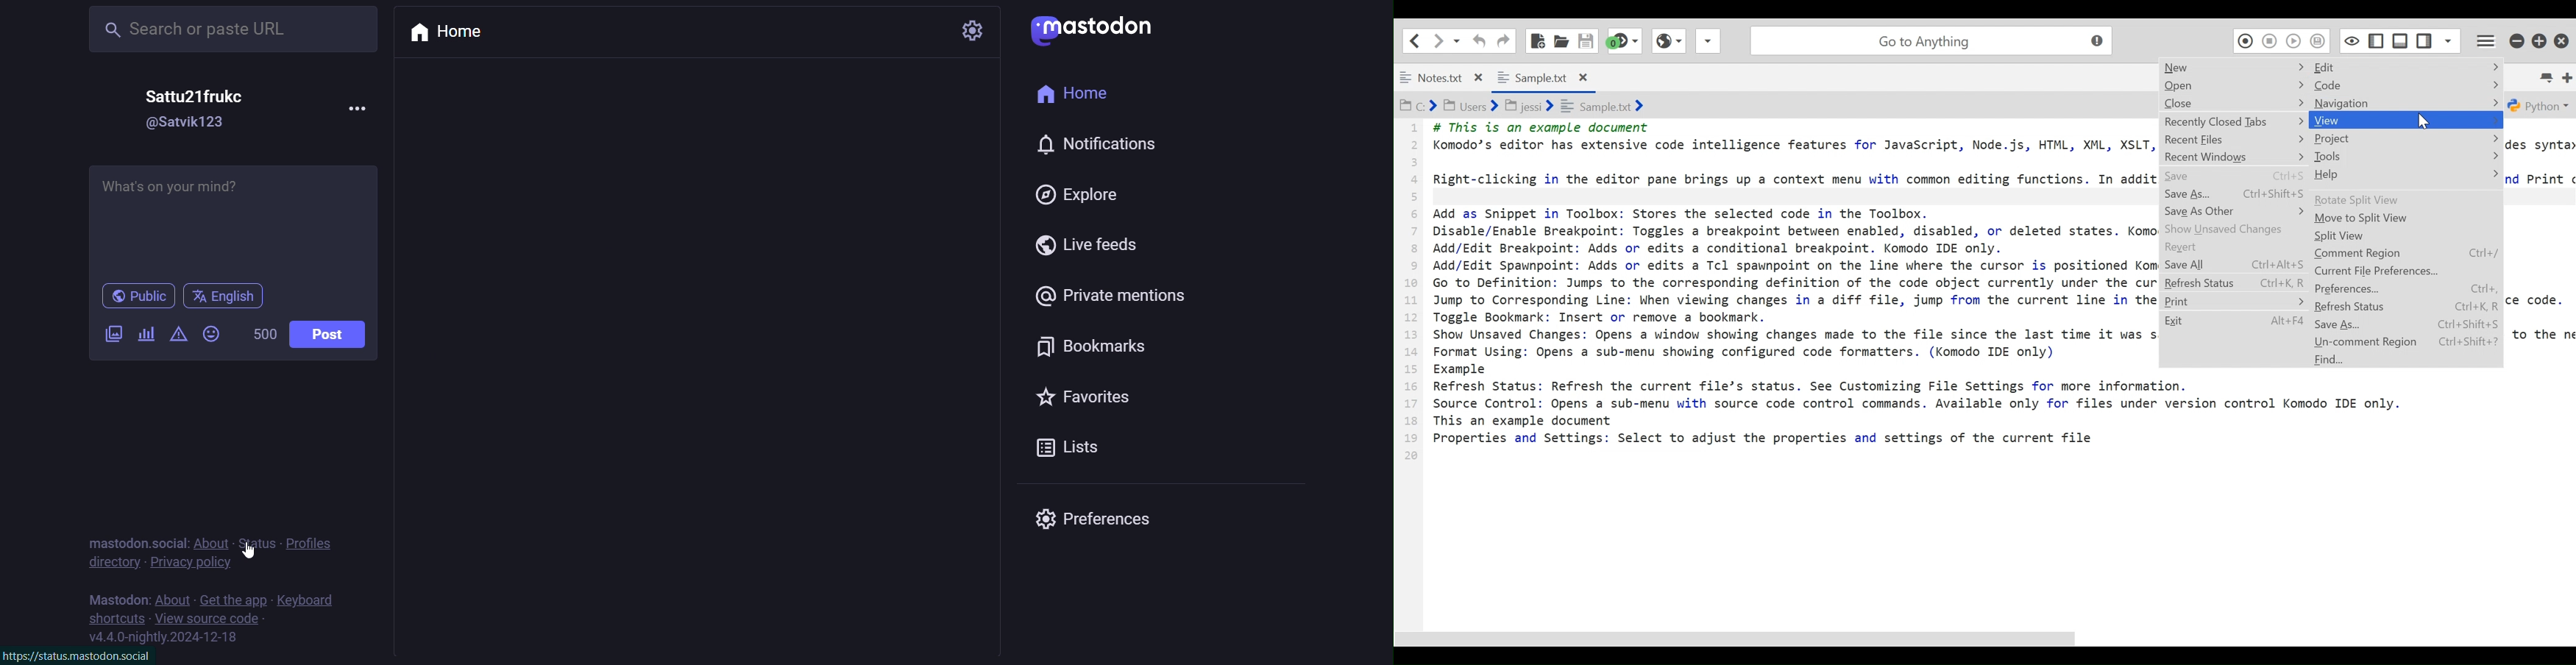  I want to click on Revert, so click(2235, 247).